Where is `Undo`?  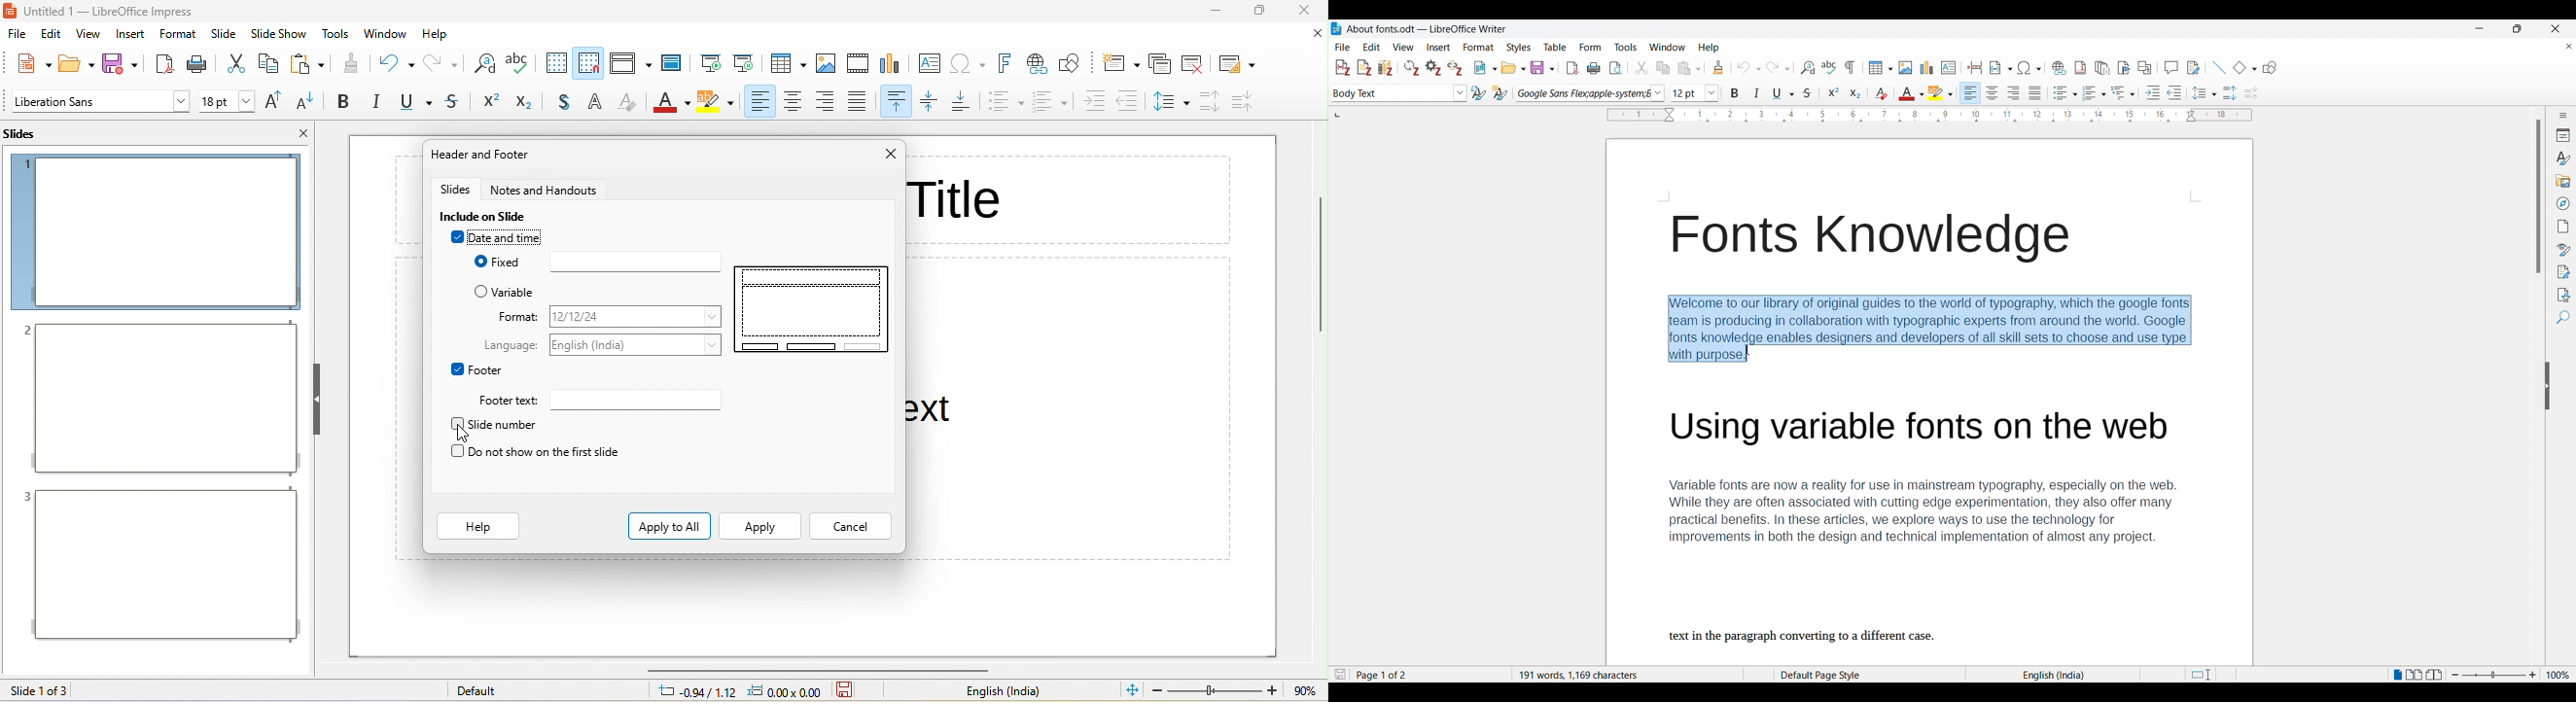
Undo is located at coordinates (1749, 68).